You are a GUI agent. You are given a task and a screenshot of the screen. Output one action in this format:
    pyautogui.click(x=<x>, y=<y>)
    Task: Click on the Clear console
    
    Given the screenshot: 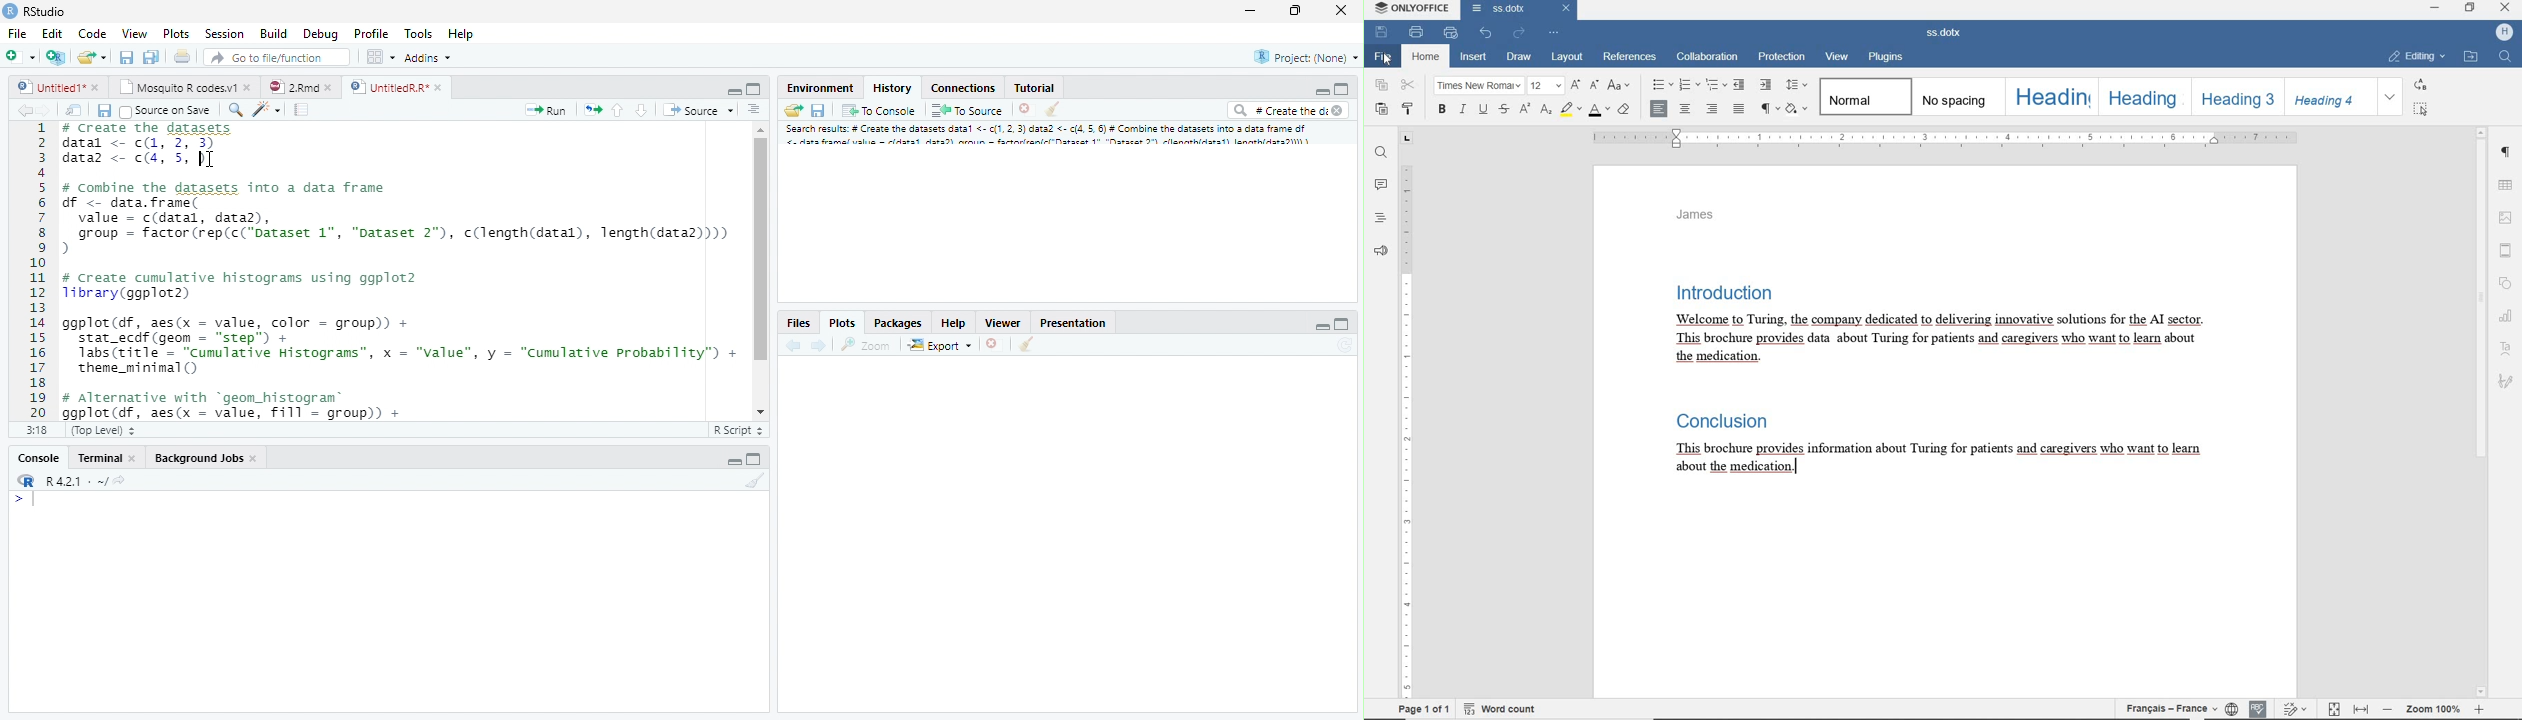 What is the action you would take?
    pyautogui.click(x=1055, y=111)
    